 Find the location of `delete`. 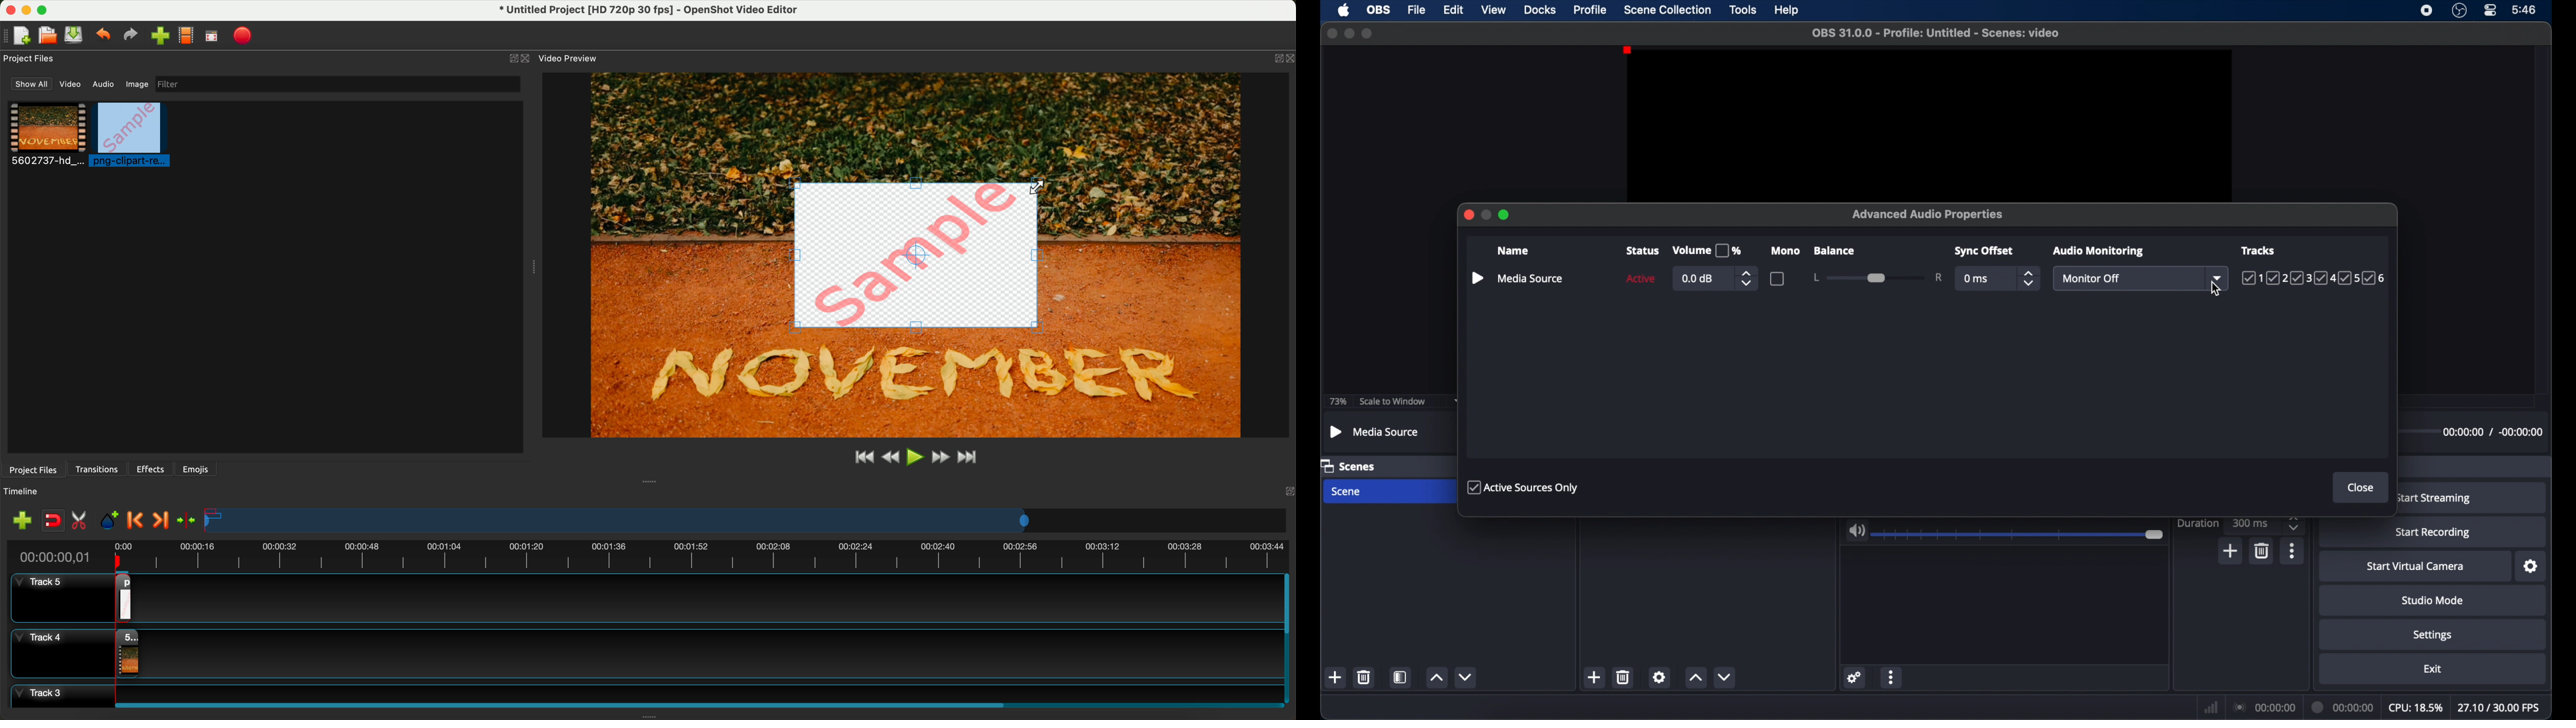

delete is located at coordinates (1363, 677).